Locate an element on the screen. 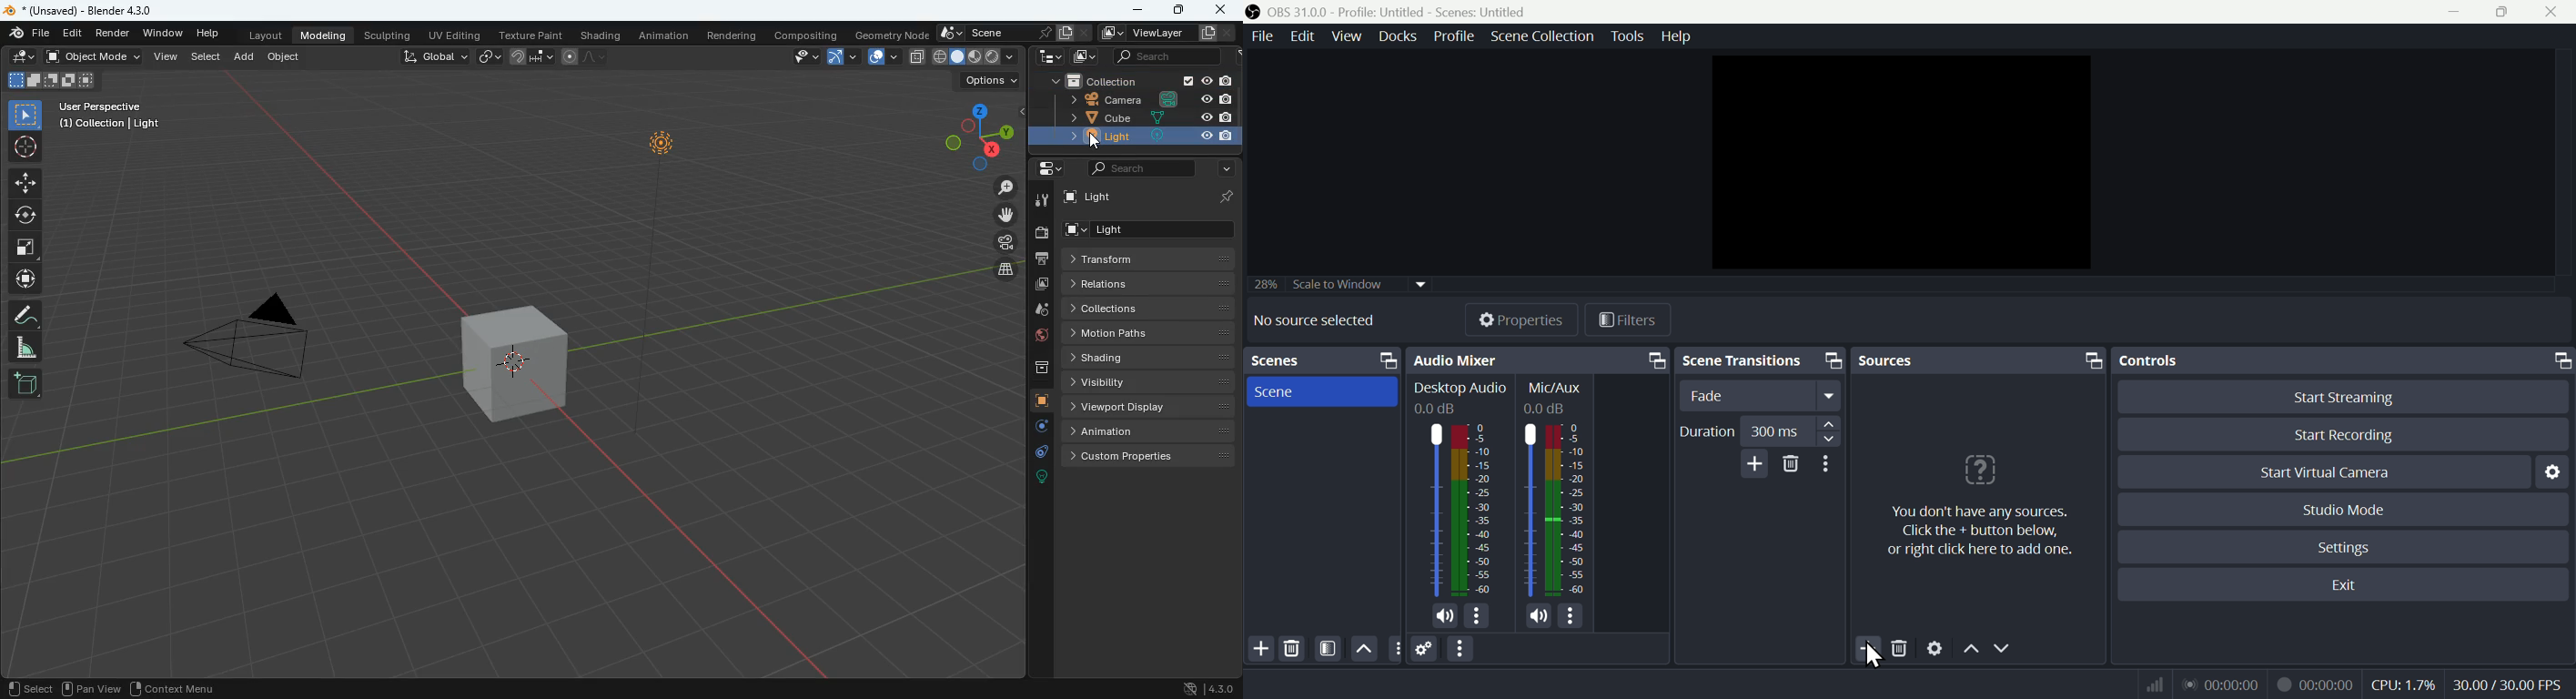 The height and width of the screenshot is (700, 2576). More options is located at coordinates (1462, 649).